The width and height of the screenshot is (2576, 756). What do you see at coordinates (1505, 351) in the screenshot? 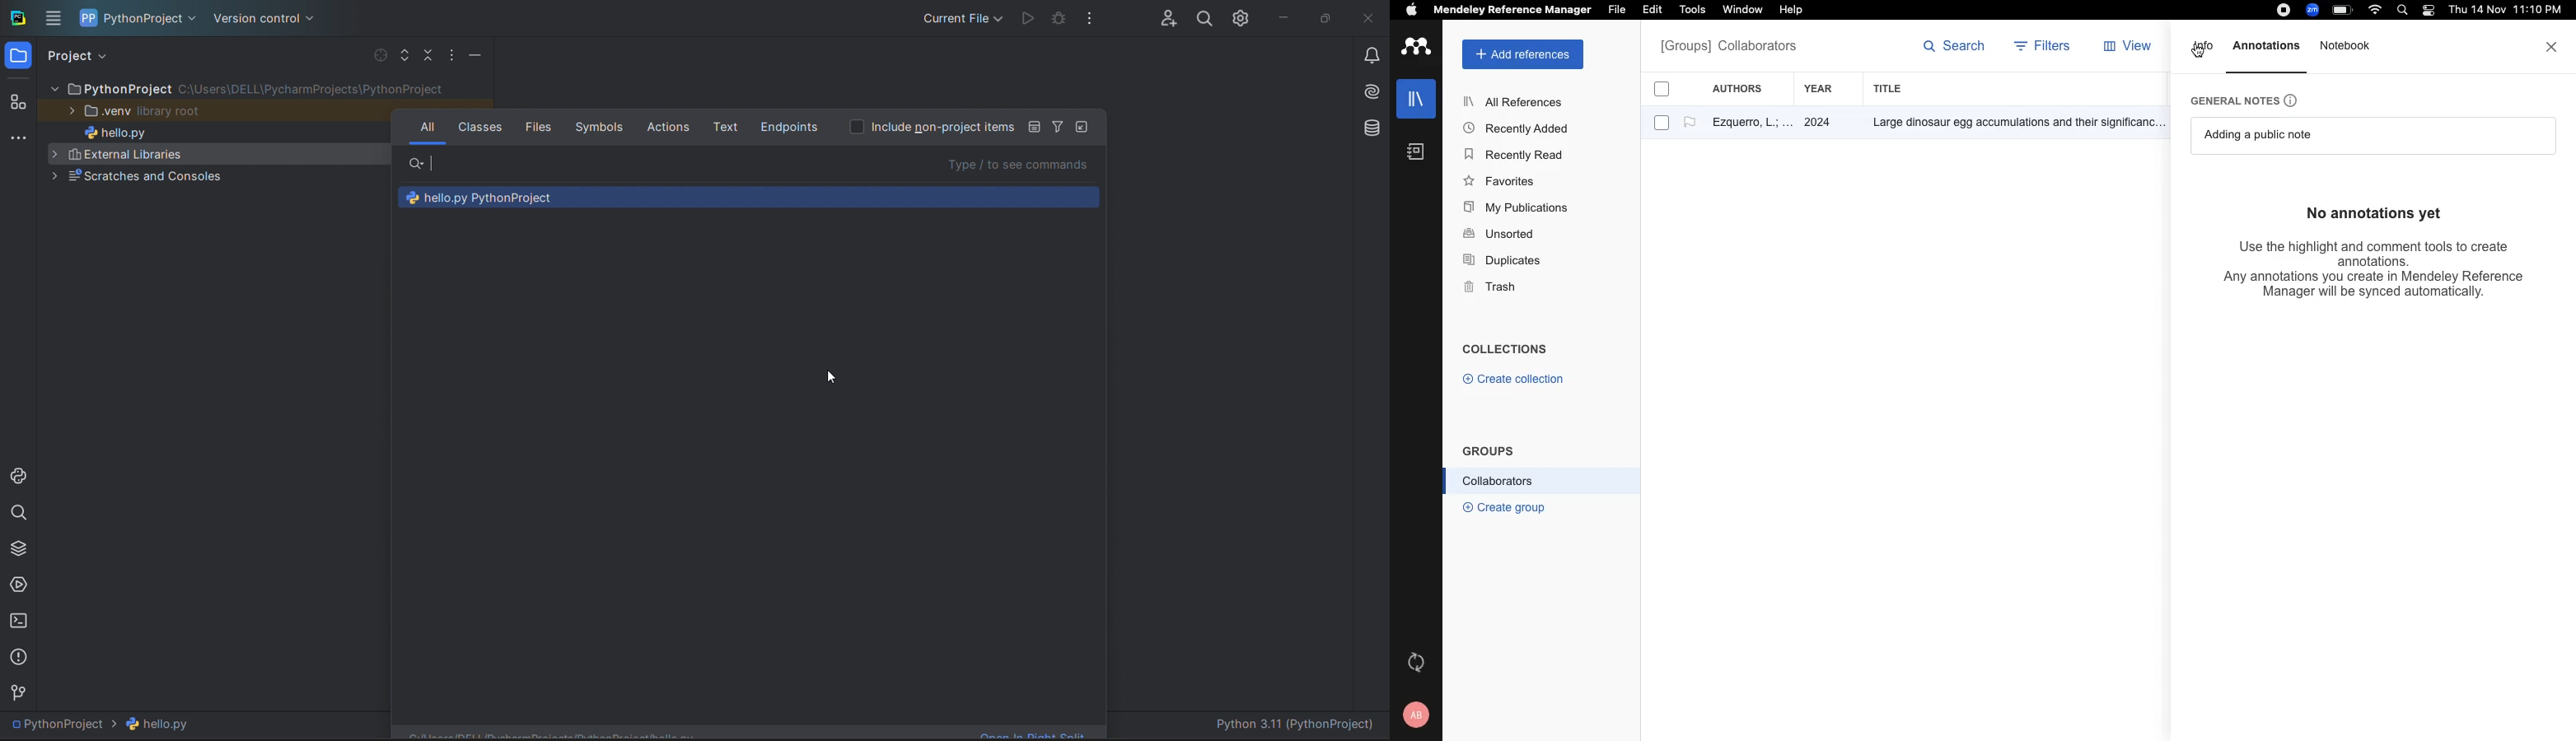
I see `COLLECTIONS` at bounding box center [1505, 351].